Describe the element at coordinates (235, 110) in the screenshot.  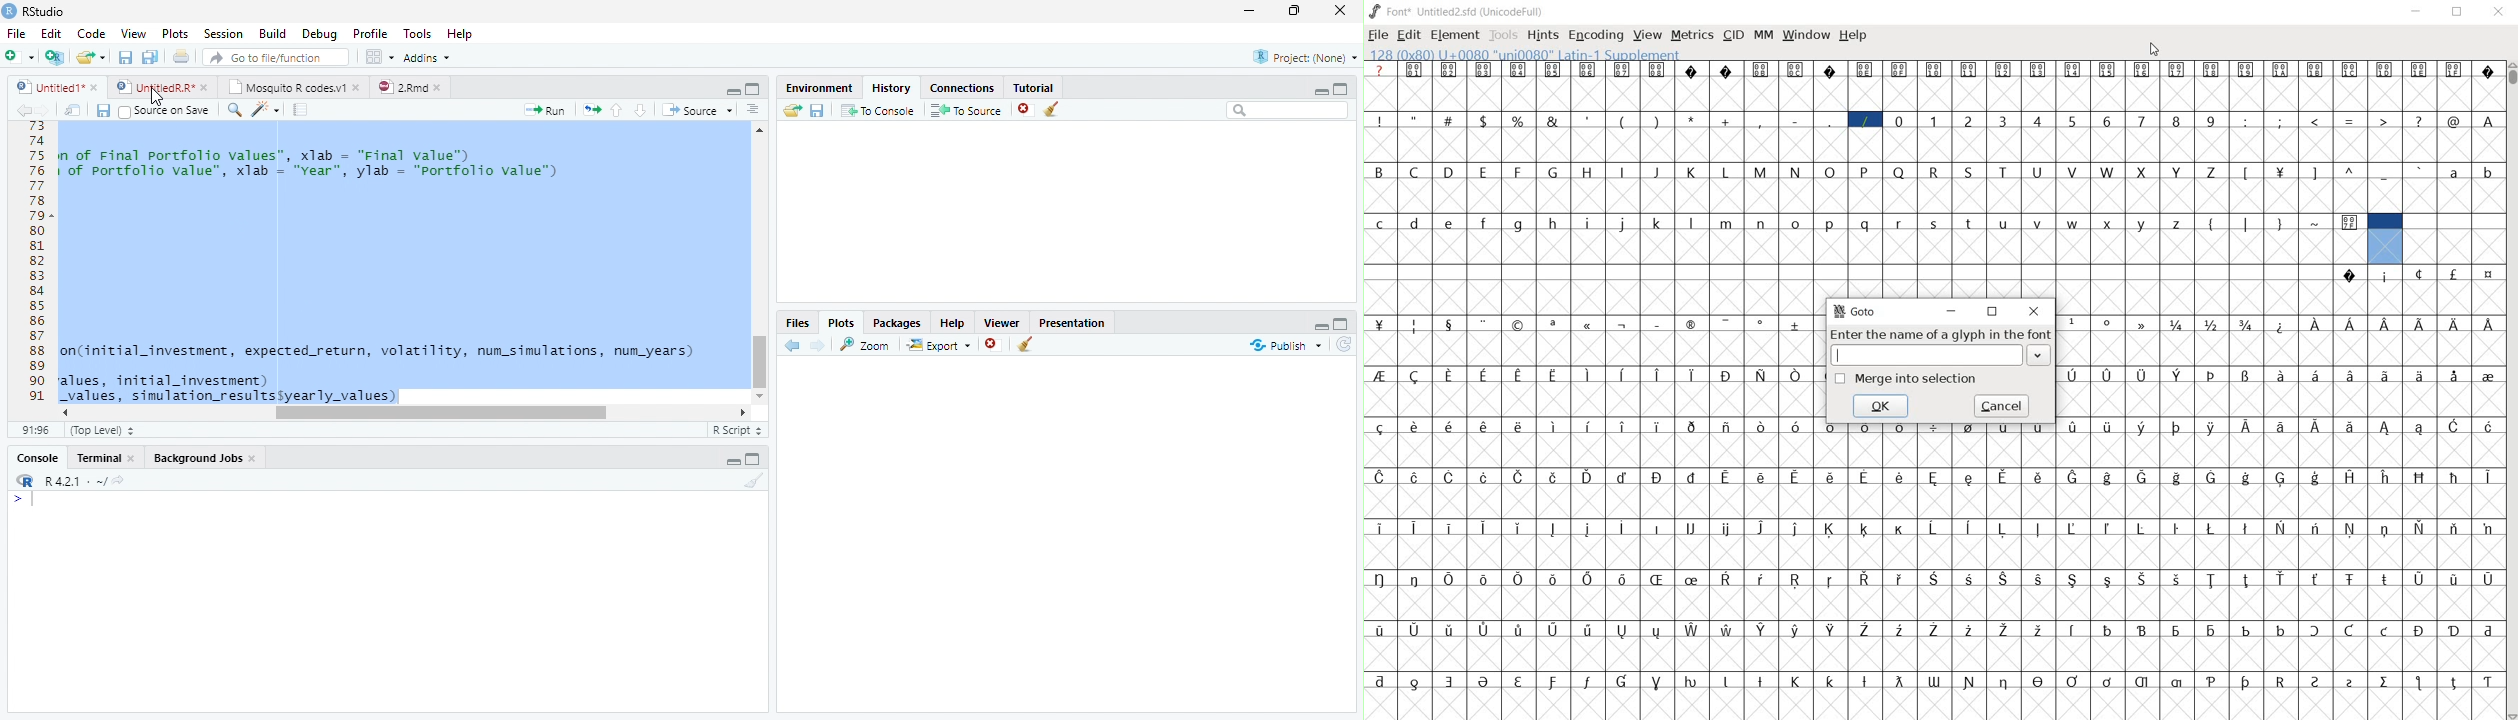
I see `Find and replace` at that location.